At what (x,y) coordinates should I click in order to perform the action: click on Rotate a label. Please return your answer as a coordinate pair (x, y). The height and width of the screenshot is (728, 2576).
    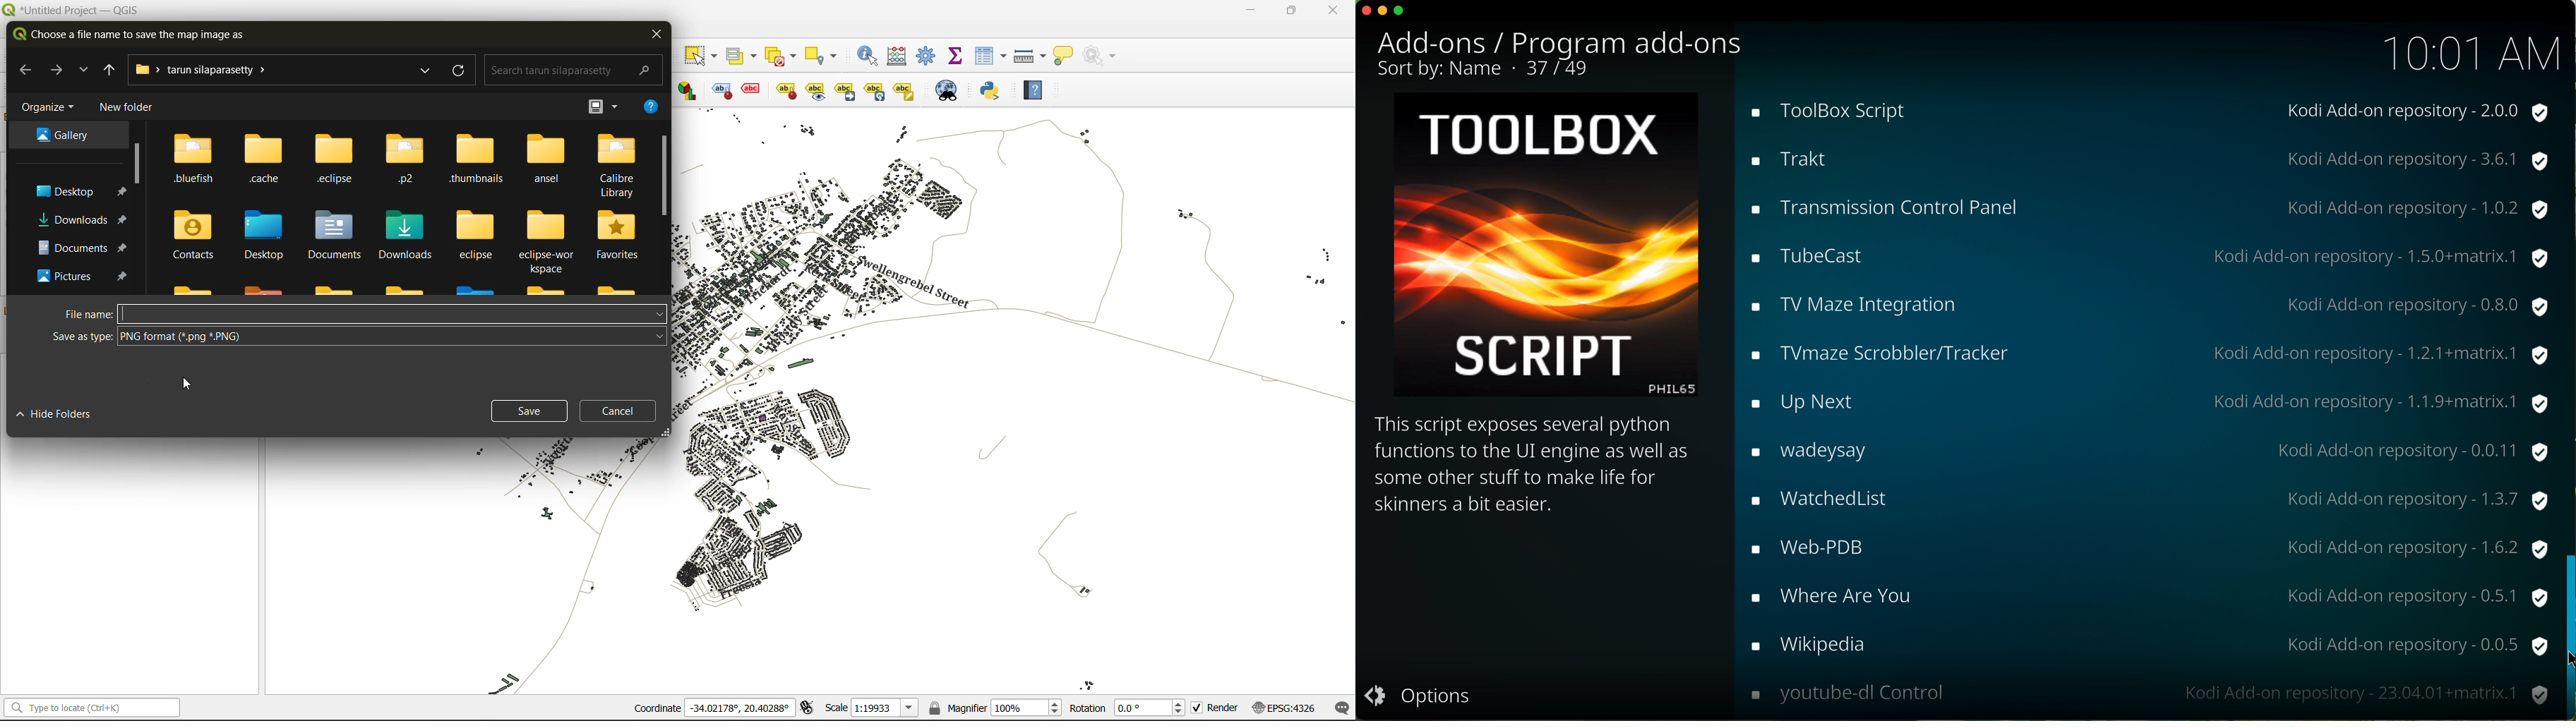
    Looking at the image, I should click on (875, 90).